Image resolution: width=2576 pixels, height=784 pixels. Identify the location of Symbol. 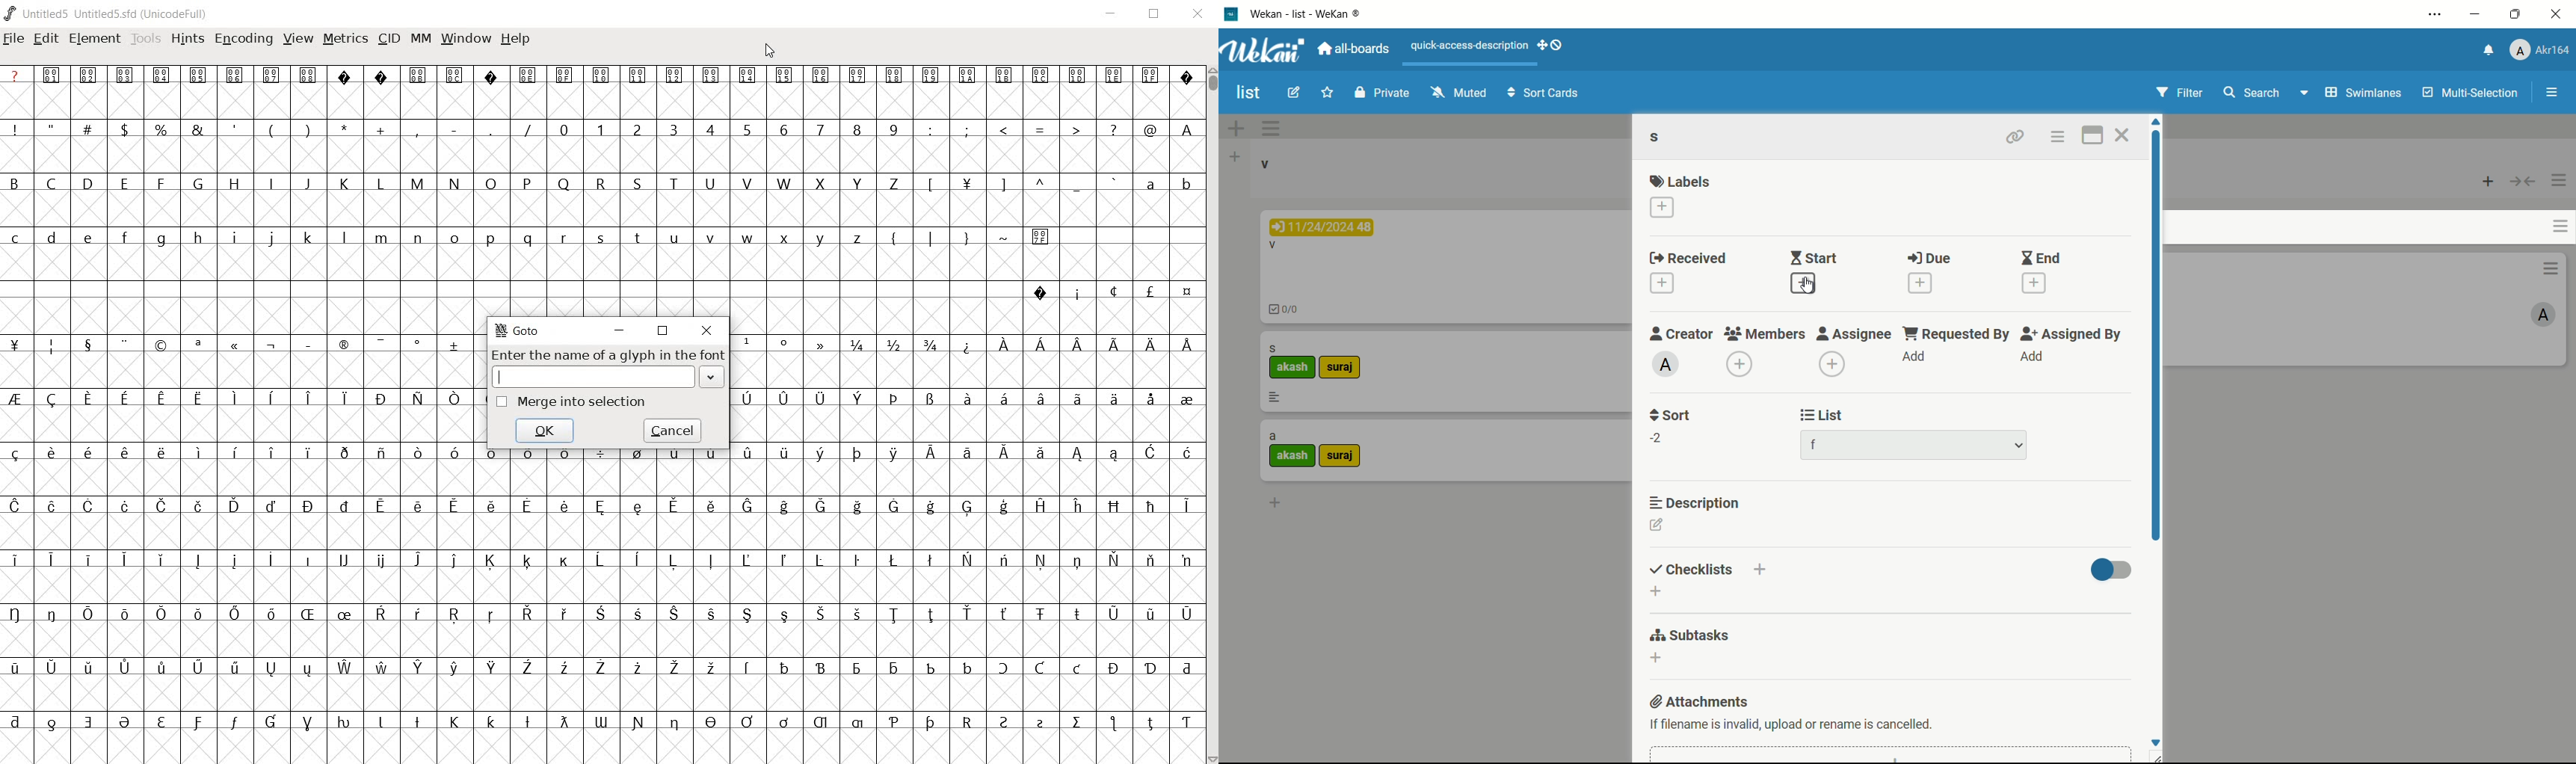
(1078, 669).